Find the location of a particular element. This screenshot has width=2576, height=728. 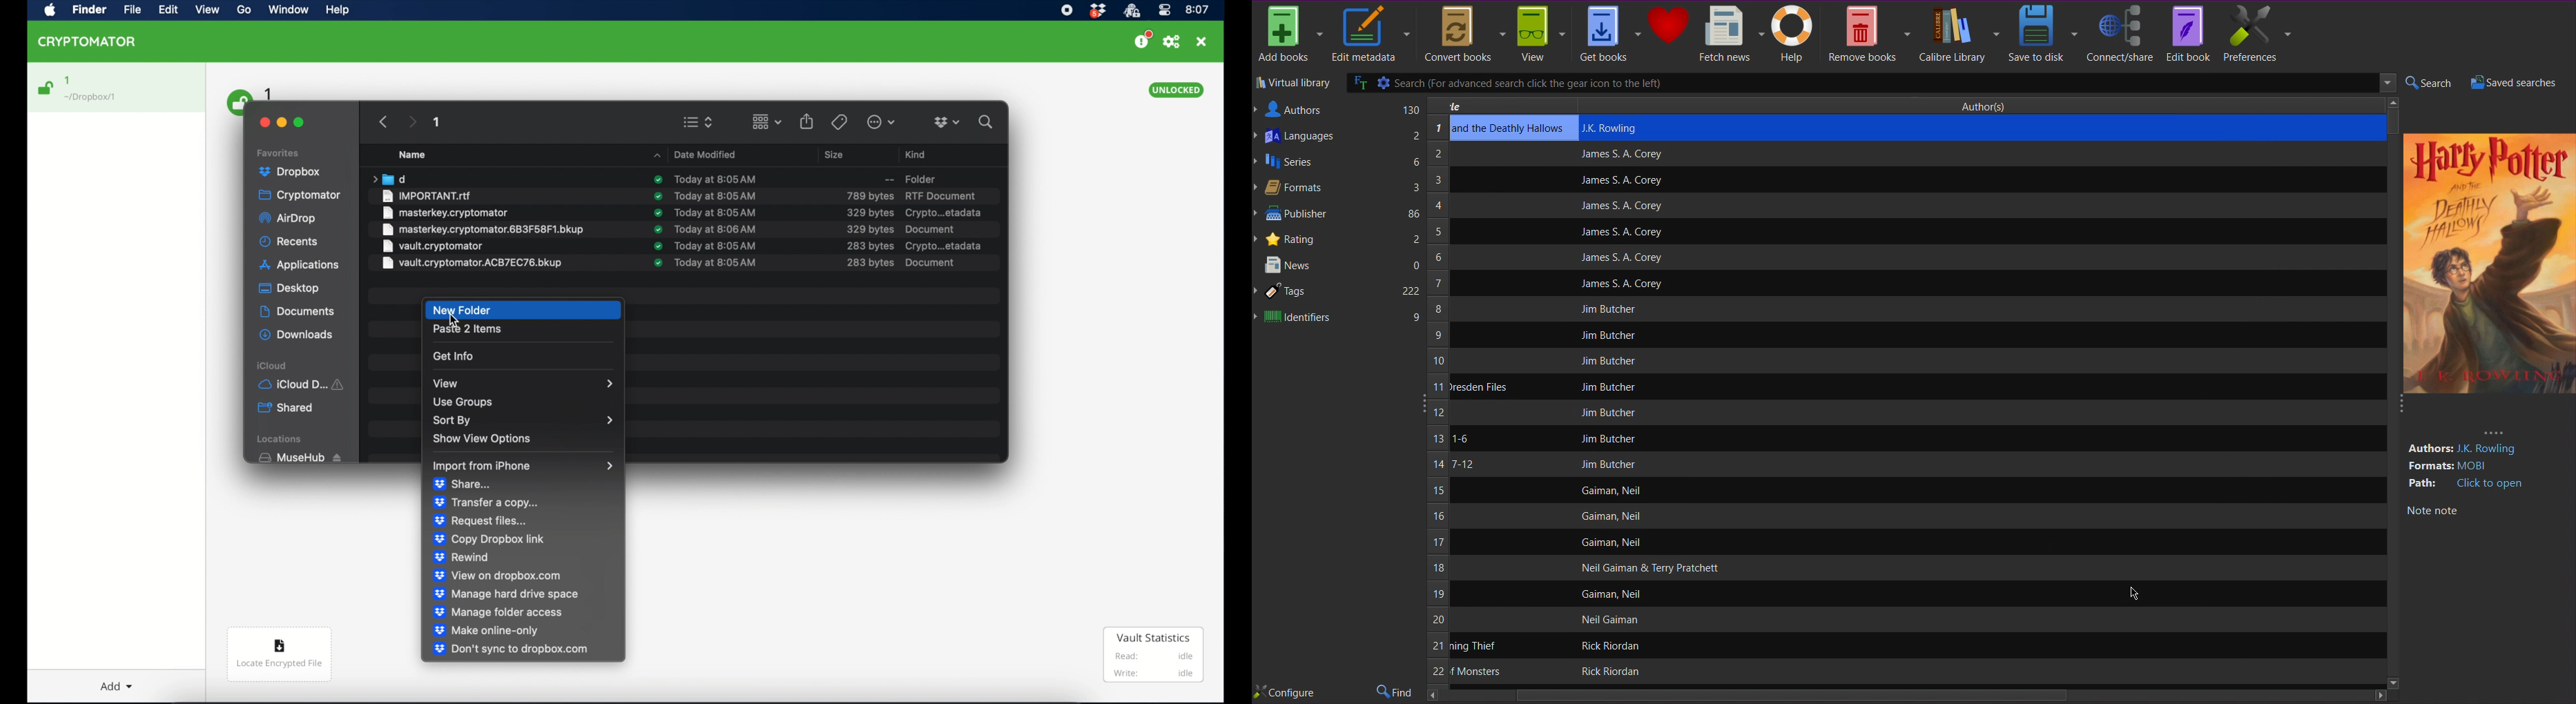

James S. A. Corey is located at coordinates (1620, 181).